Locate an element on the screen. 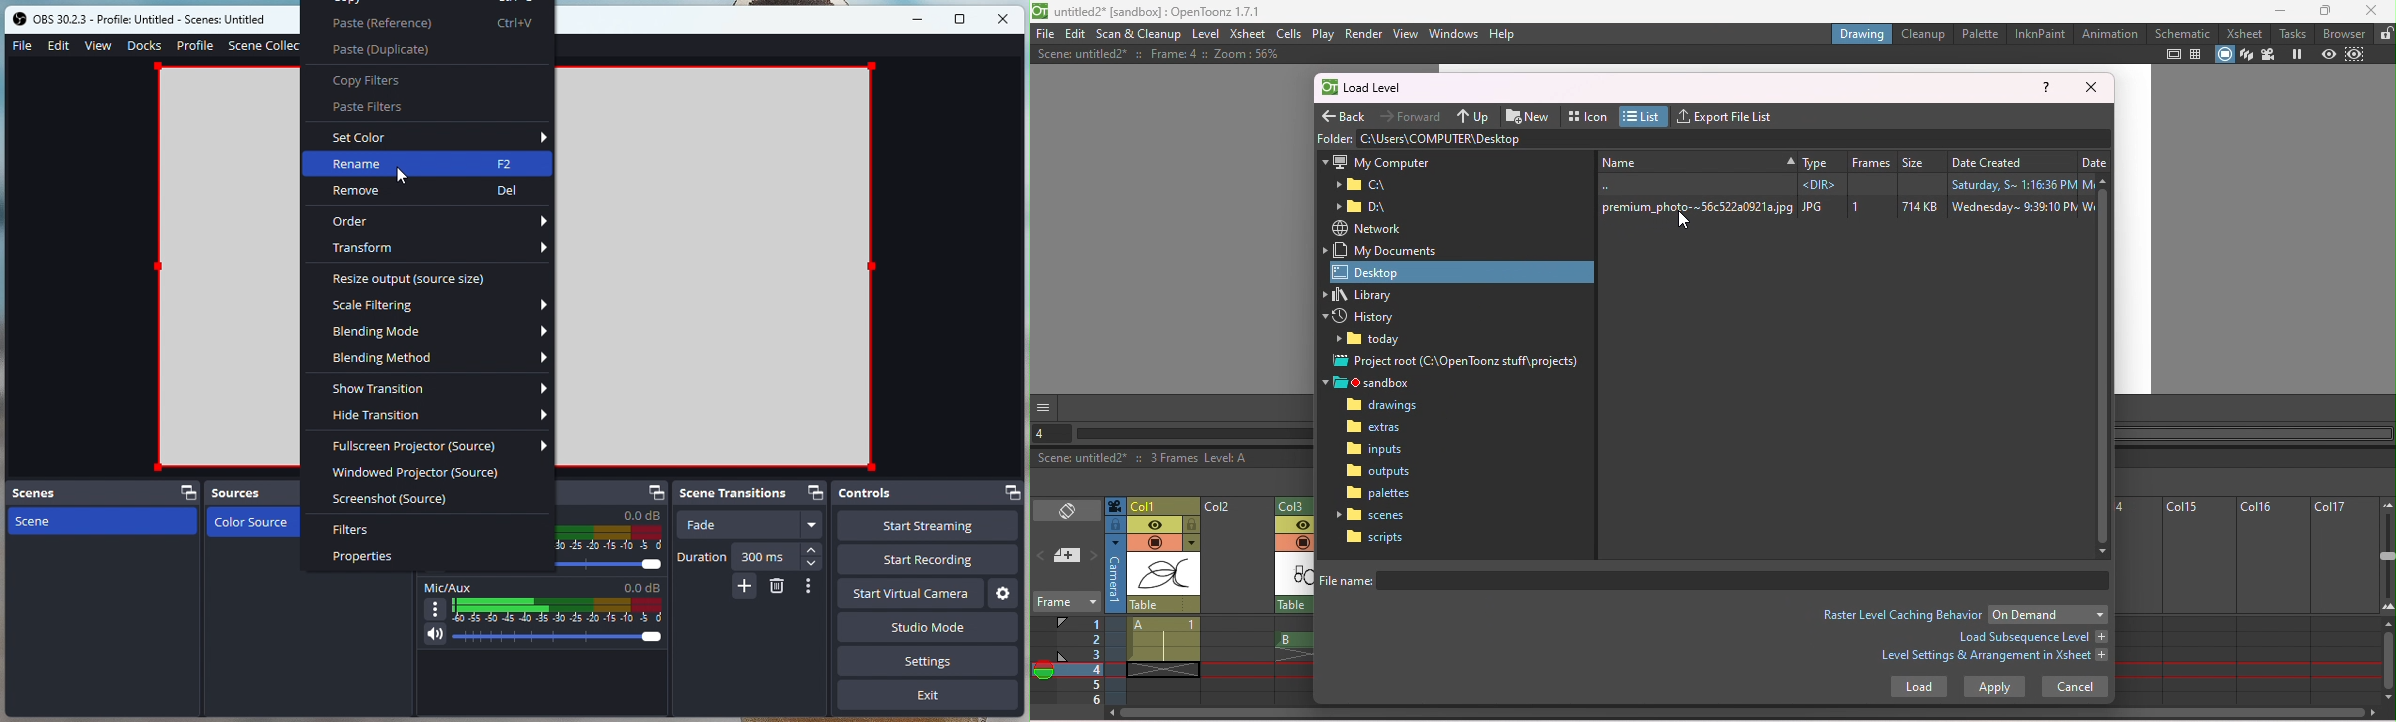  File is located at coordinates (21, 46).